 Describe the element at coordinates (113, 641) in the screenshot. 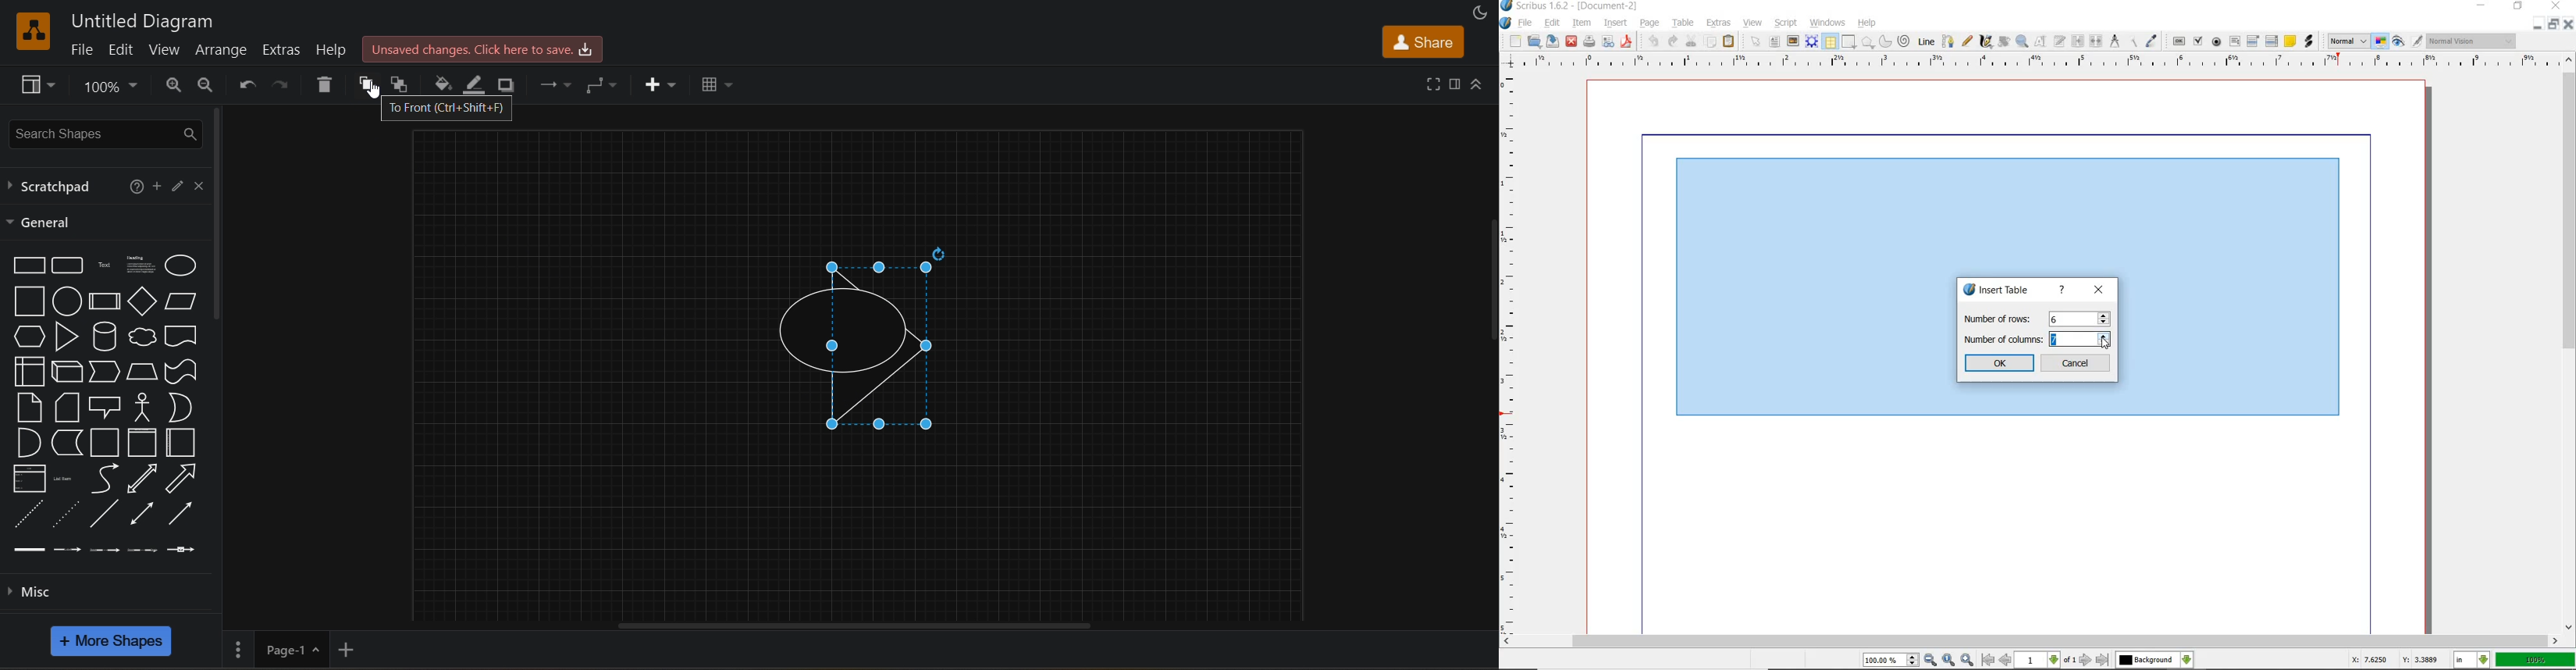

I see `more shapes` at that location.